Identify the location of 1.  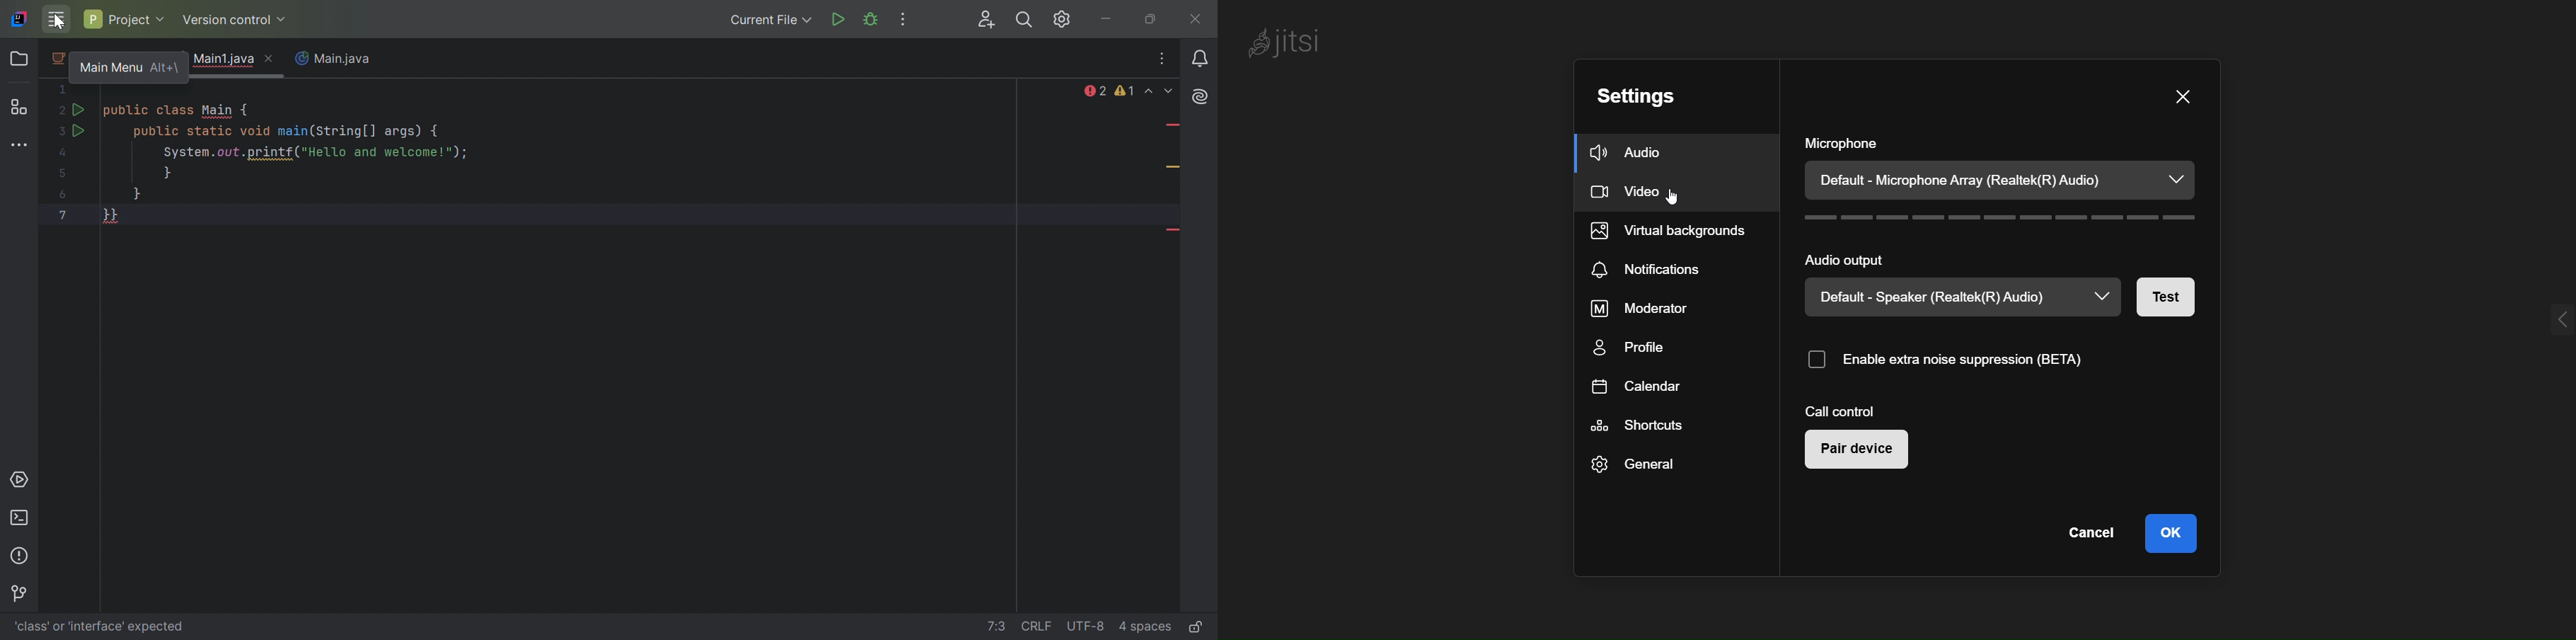
(64, 89).